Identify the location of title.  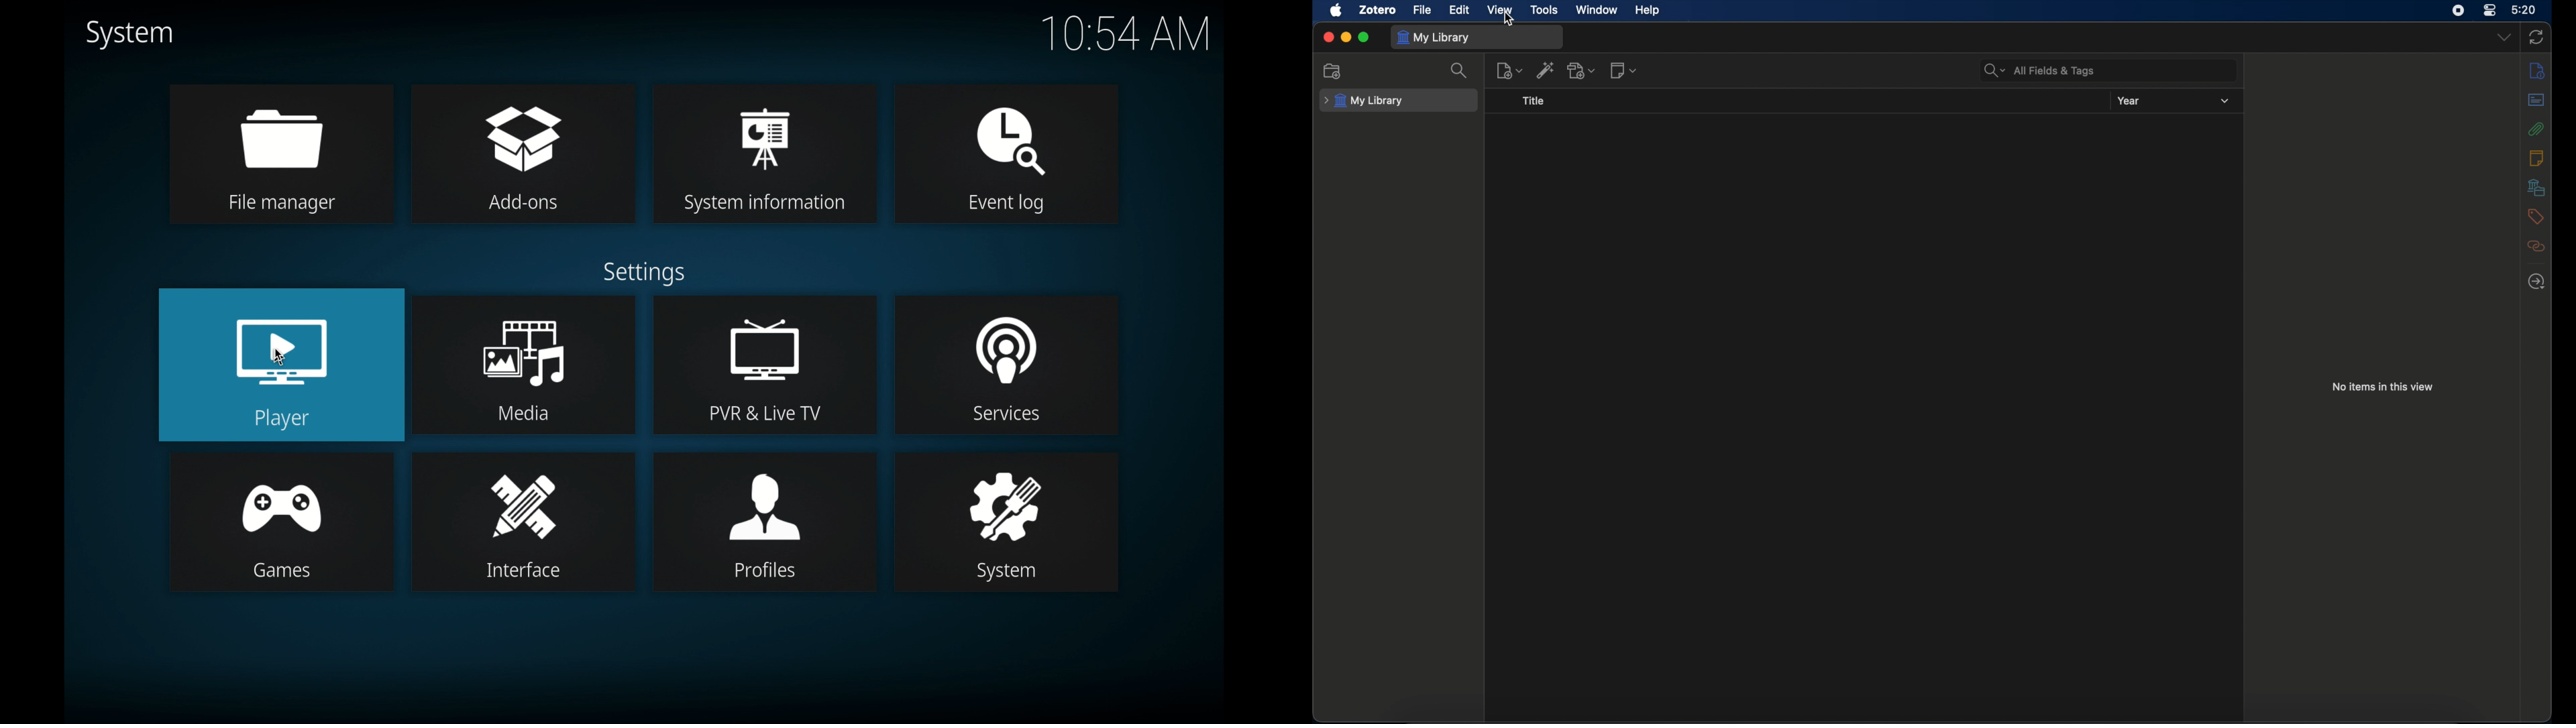
(1534, 101).